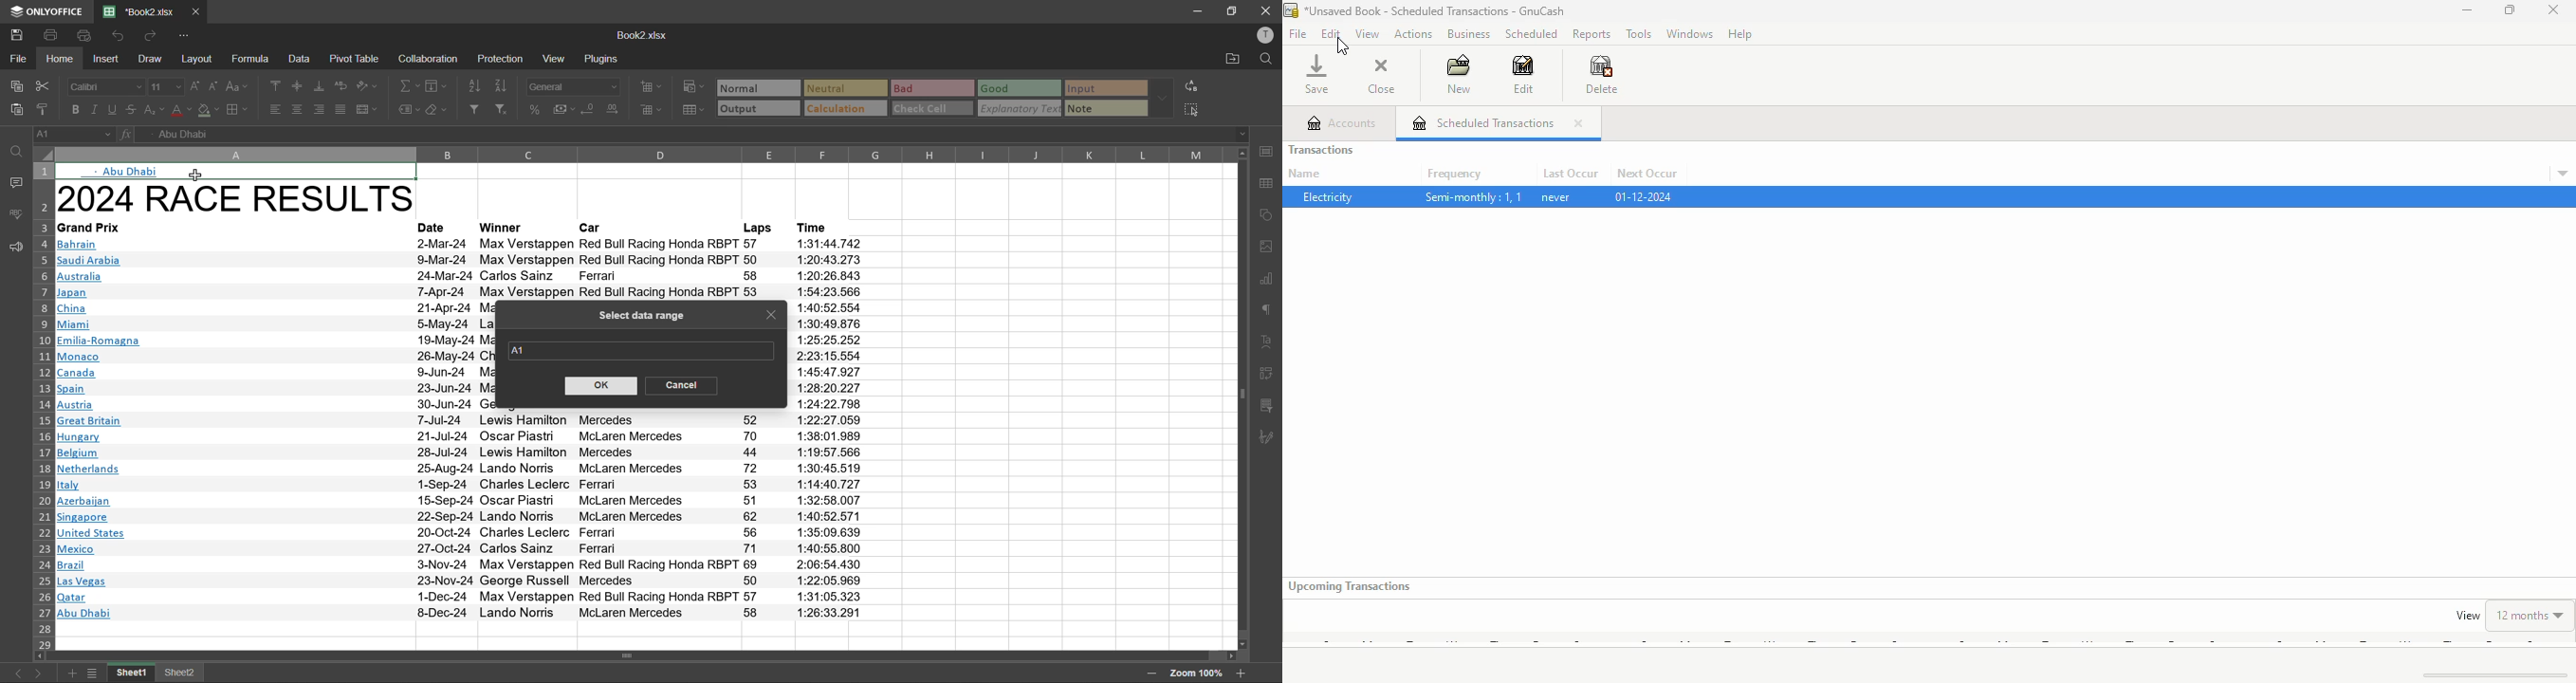 This screenshot has height=700, width=2576. What do you see at coordinates (563, 110) in the screenshot?
I see `accounting` at bounding box center [563, 110].